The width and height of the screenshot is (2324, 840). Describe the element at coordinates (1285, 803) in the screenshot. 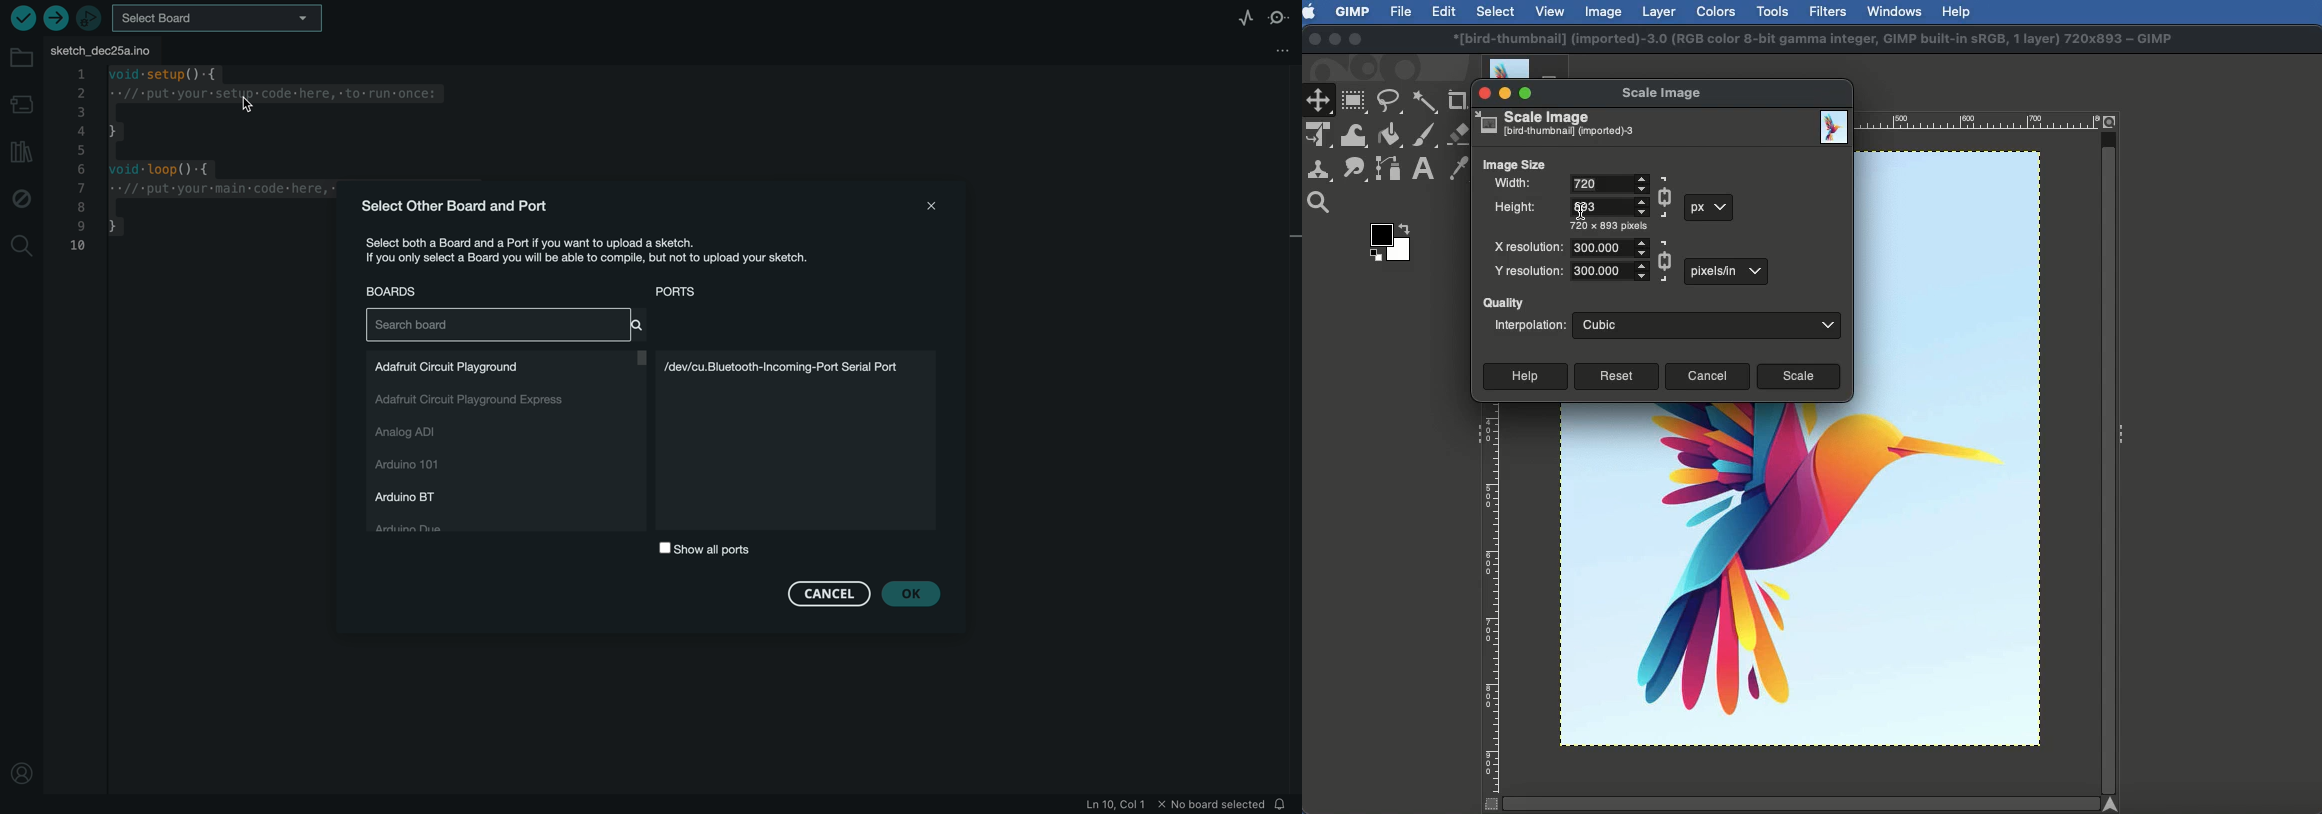

I see `notification` at that location.